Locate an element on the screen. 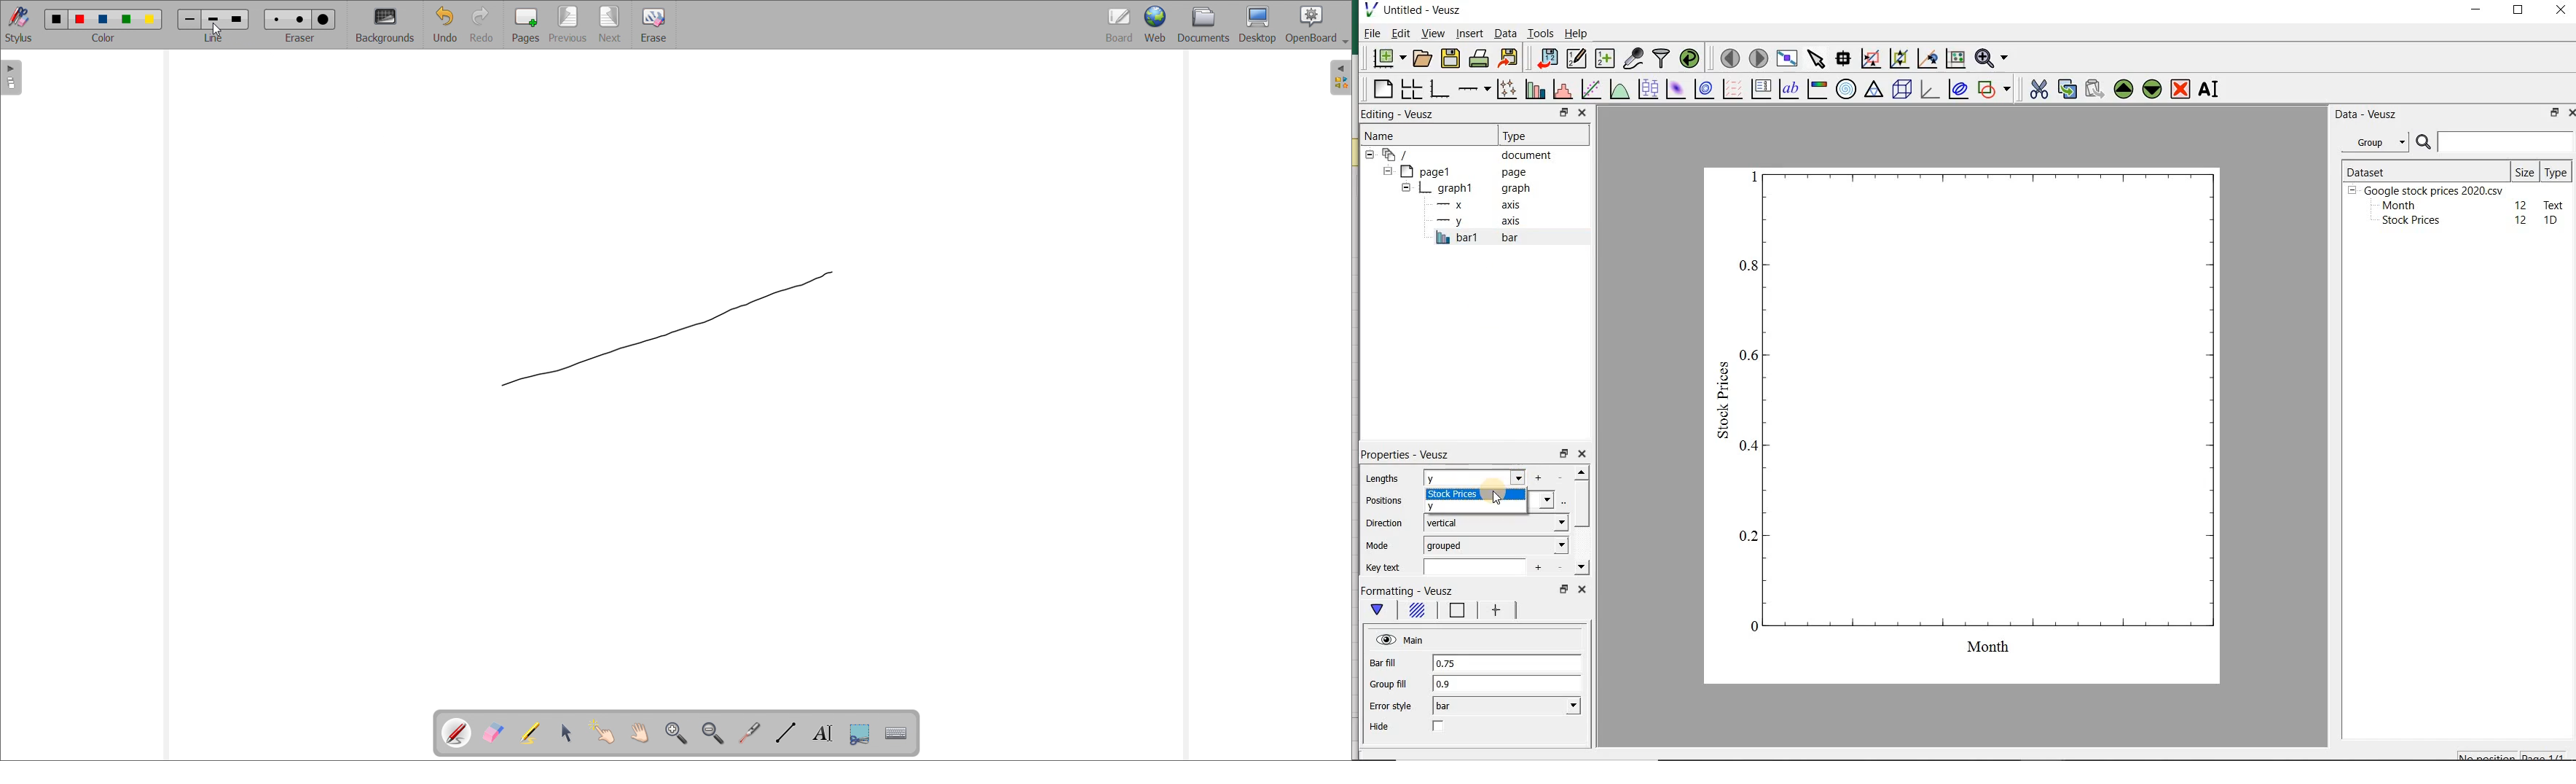 The height and width of the screenshot is (784, 2576). 0.9 is located at coordinates (1508, 685).